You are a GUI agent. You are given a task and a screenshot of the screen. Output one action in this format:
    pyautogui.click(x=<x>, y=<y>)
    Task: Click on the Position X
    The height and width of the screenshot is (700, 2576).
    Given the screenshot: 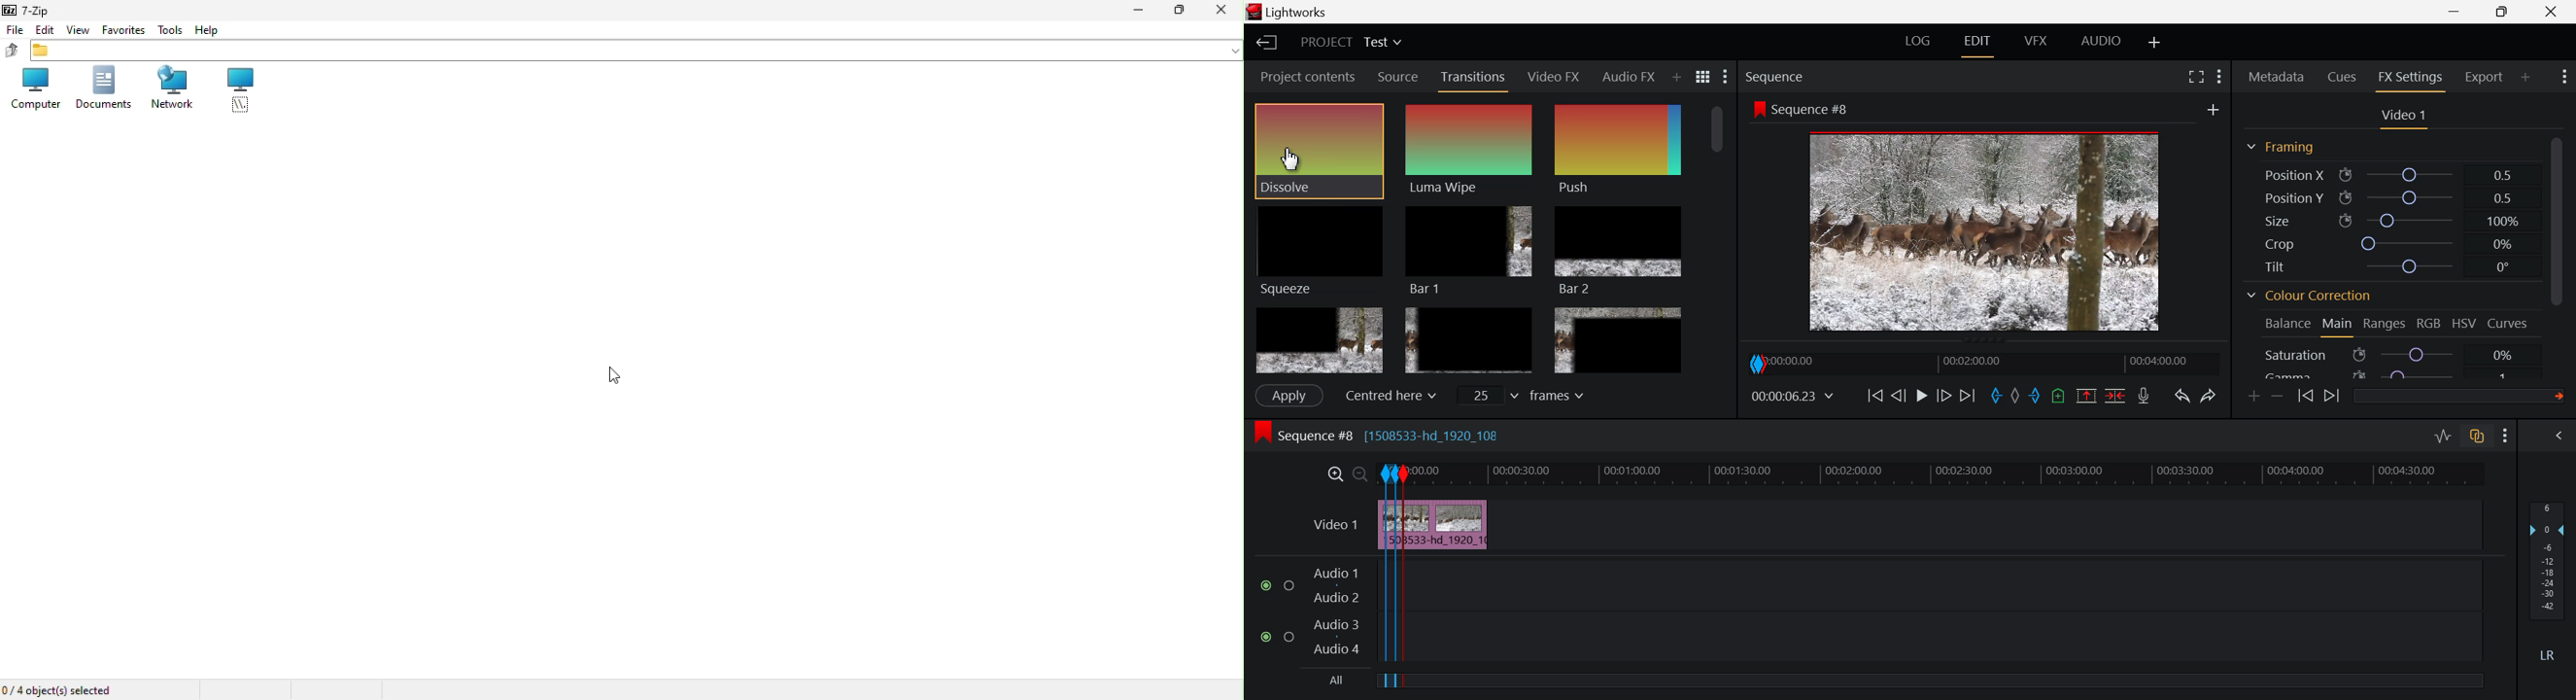 What is the action you would take?
    pyautogui.click(x=2392, y=174)
    